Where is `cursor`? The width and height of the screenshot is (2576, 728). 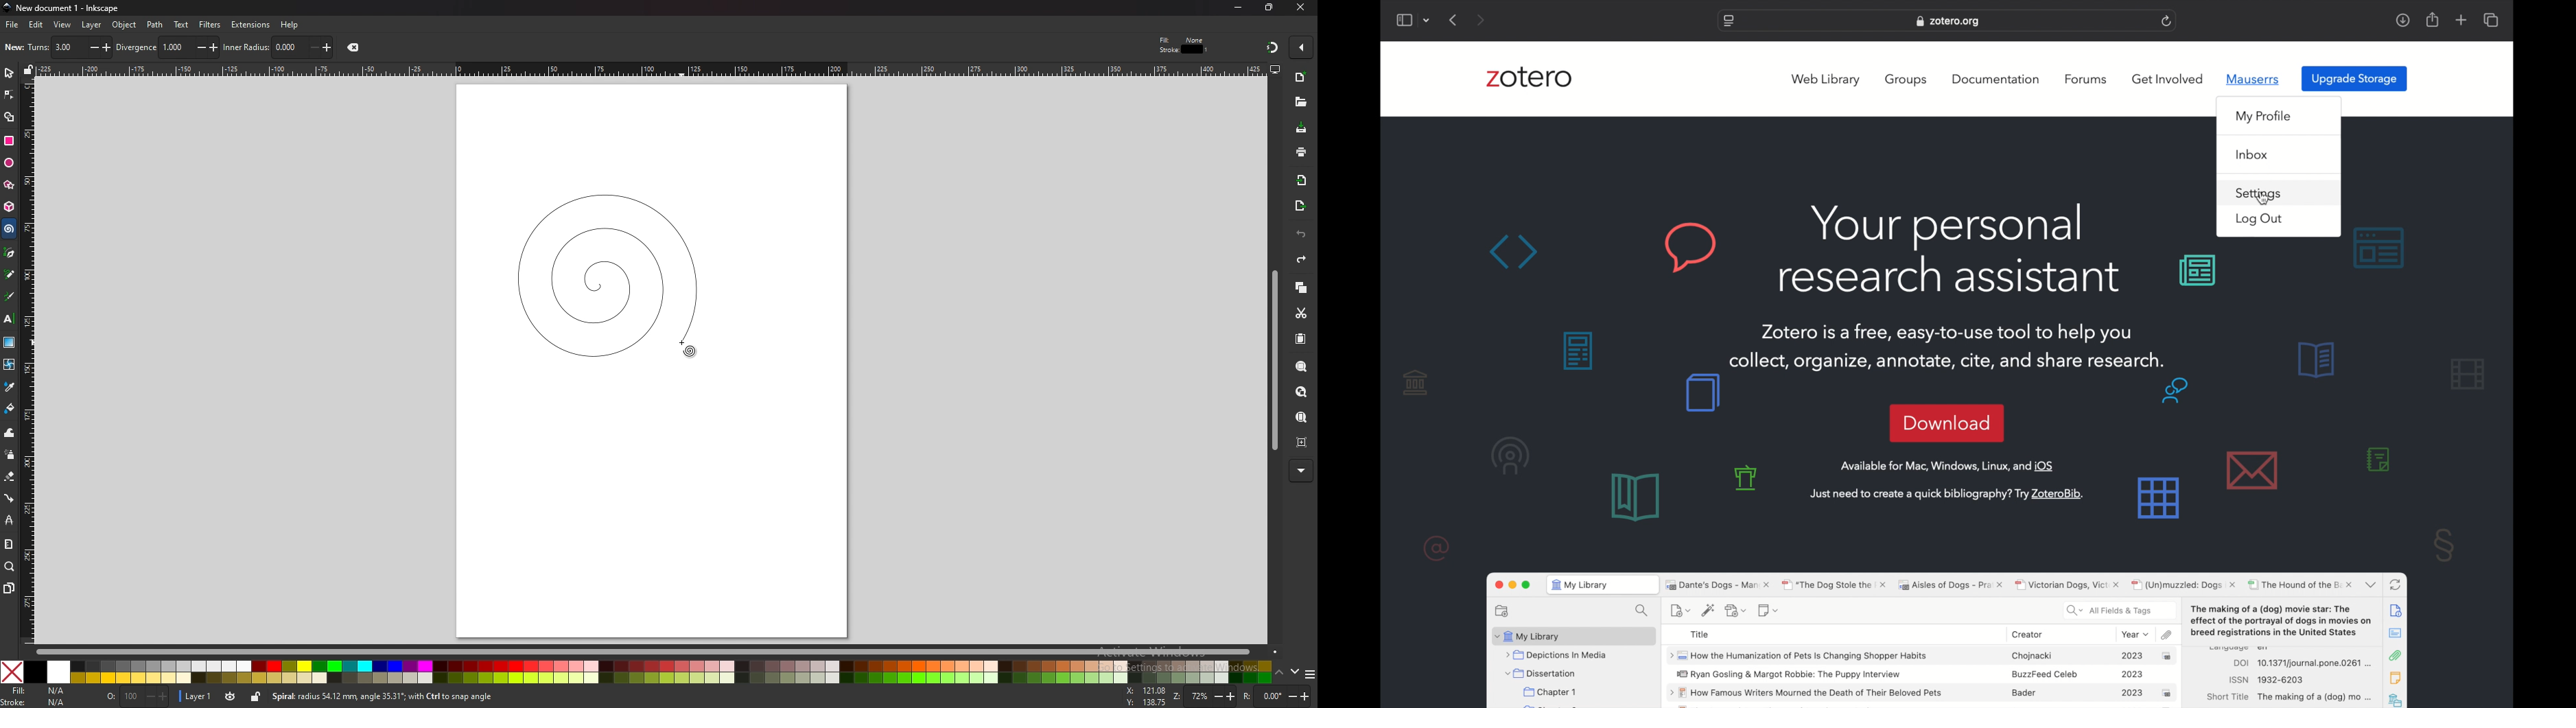
cursor is located at coordinates (2262, 197).